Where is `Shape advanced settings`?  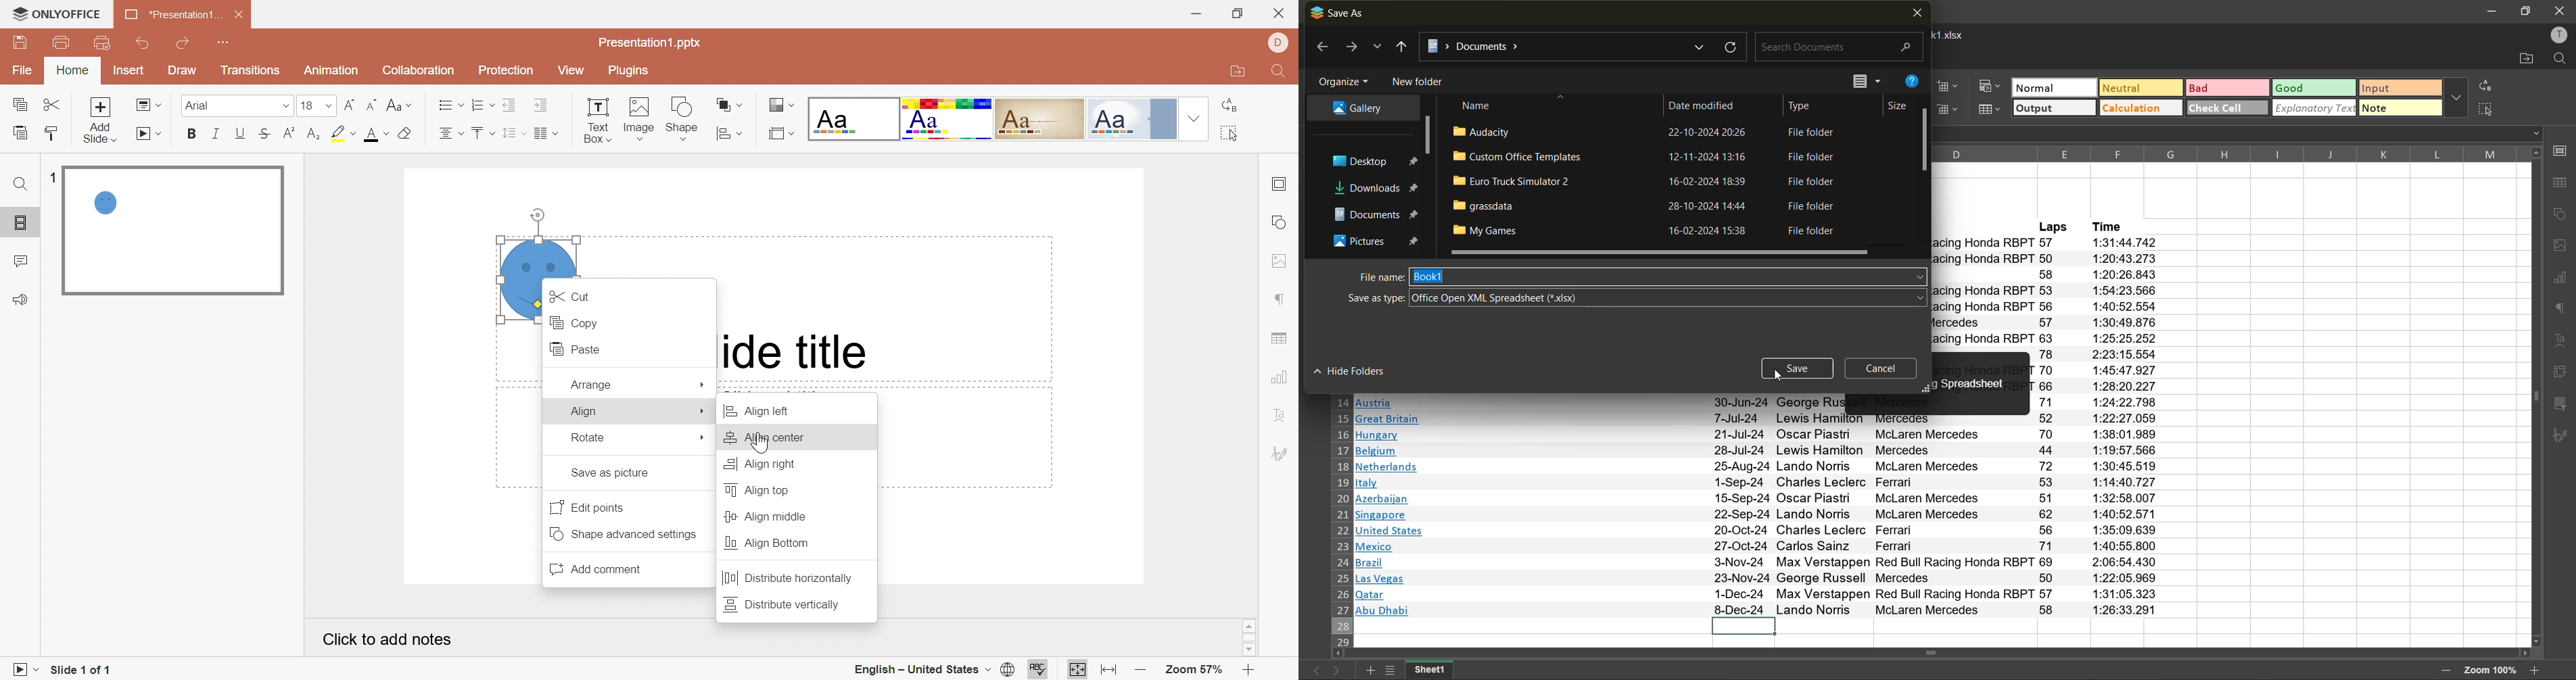 Shape advanced settings is located at coordinates (628, 534).